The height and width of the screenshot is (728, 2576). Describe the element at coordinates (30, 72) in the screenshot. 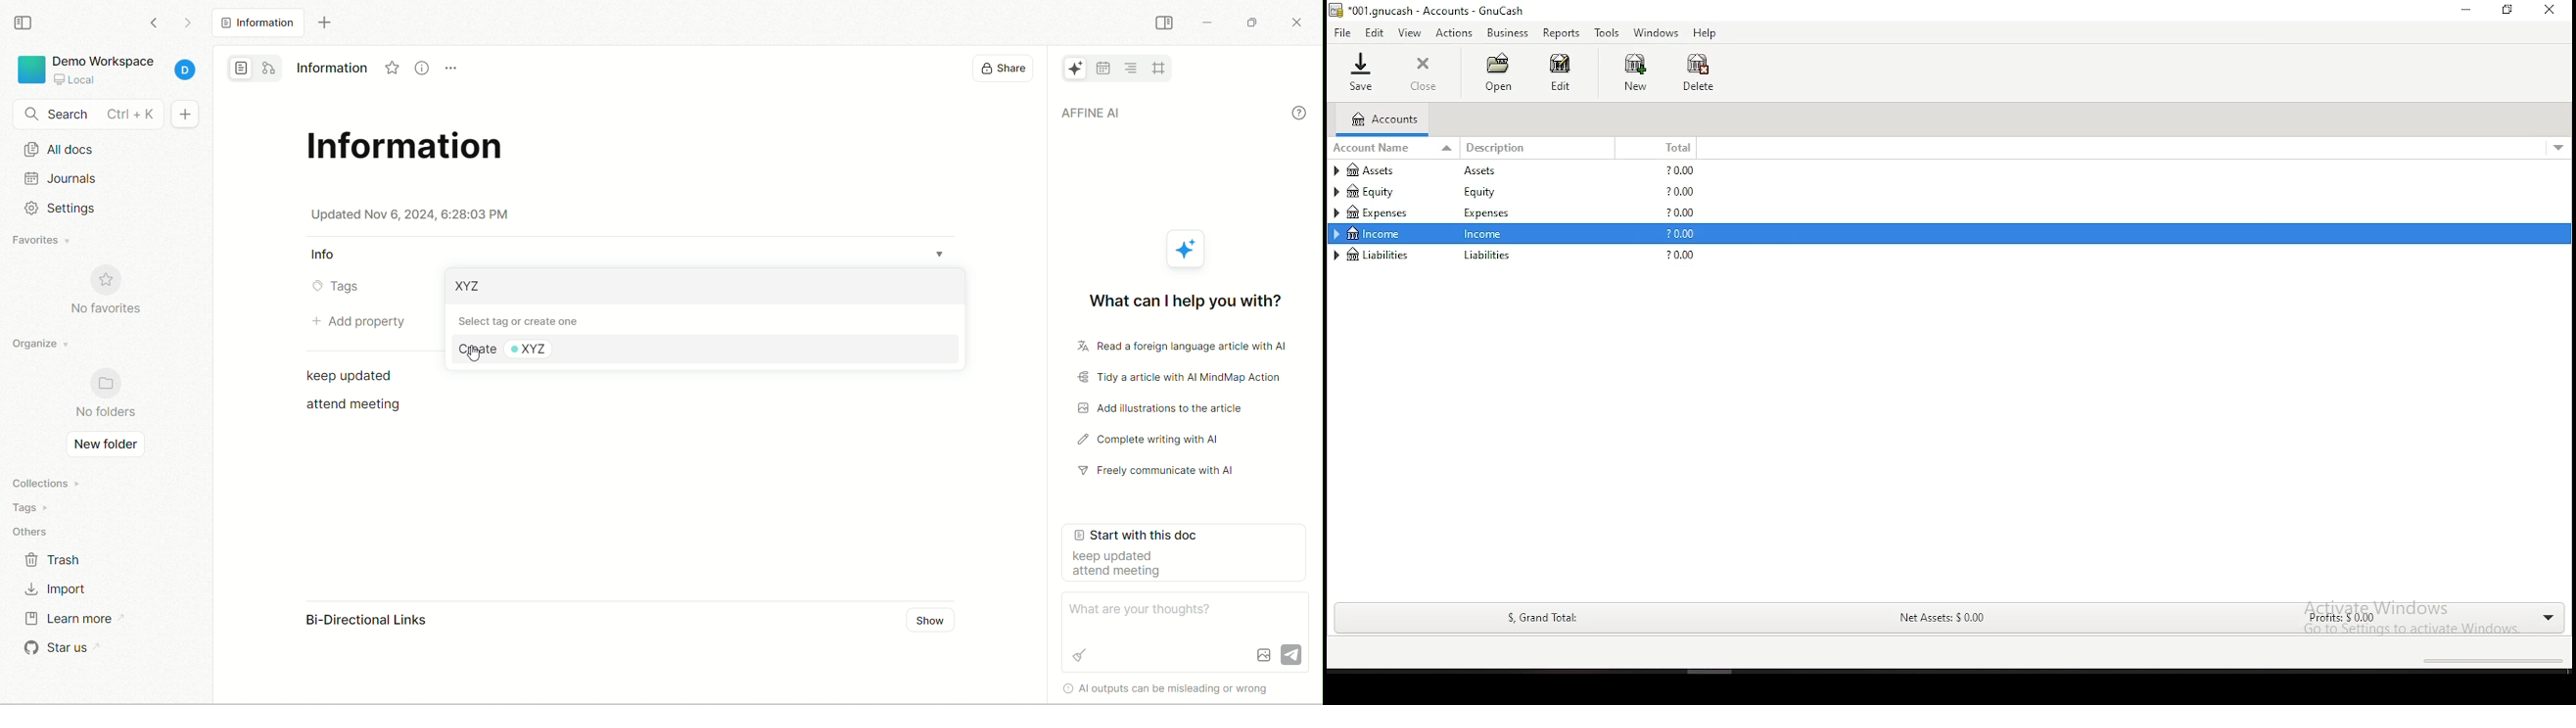

I see `logo` at that location.